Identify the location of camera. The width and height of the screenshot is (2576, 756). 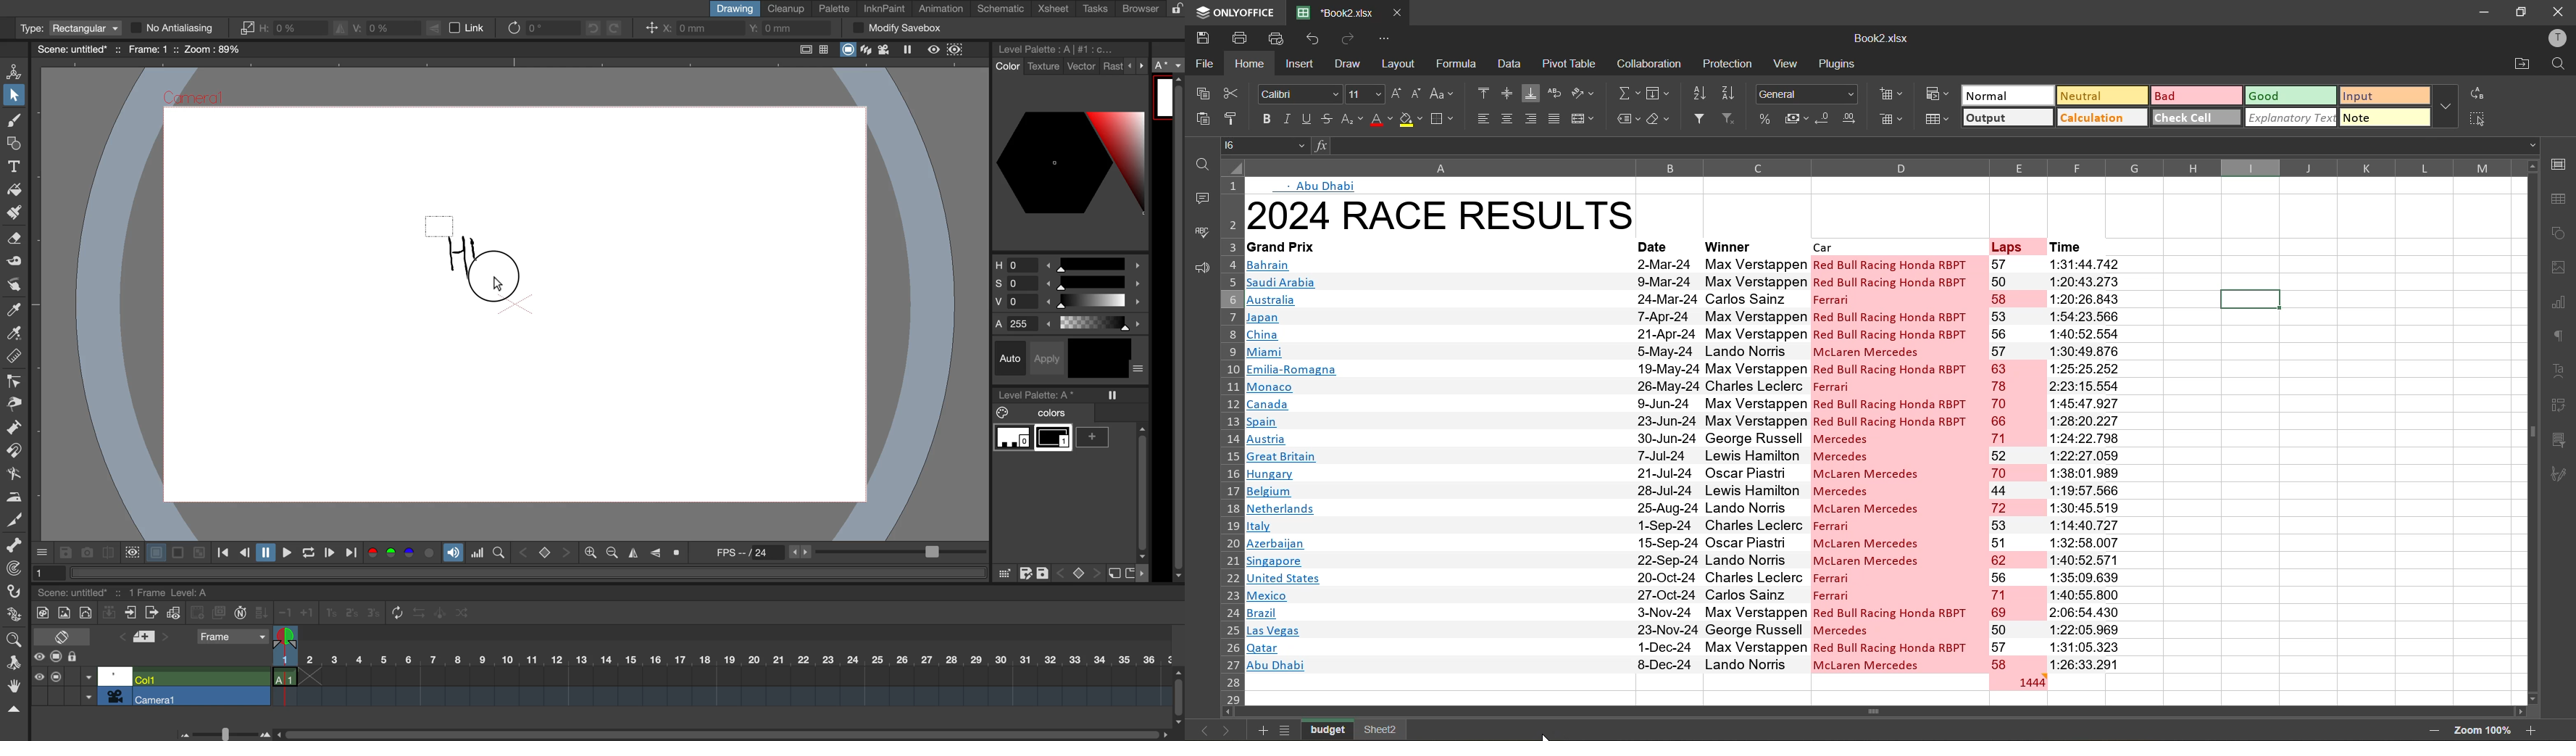
(115, 696).